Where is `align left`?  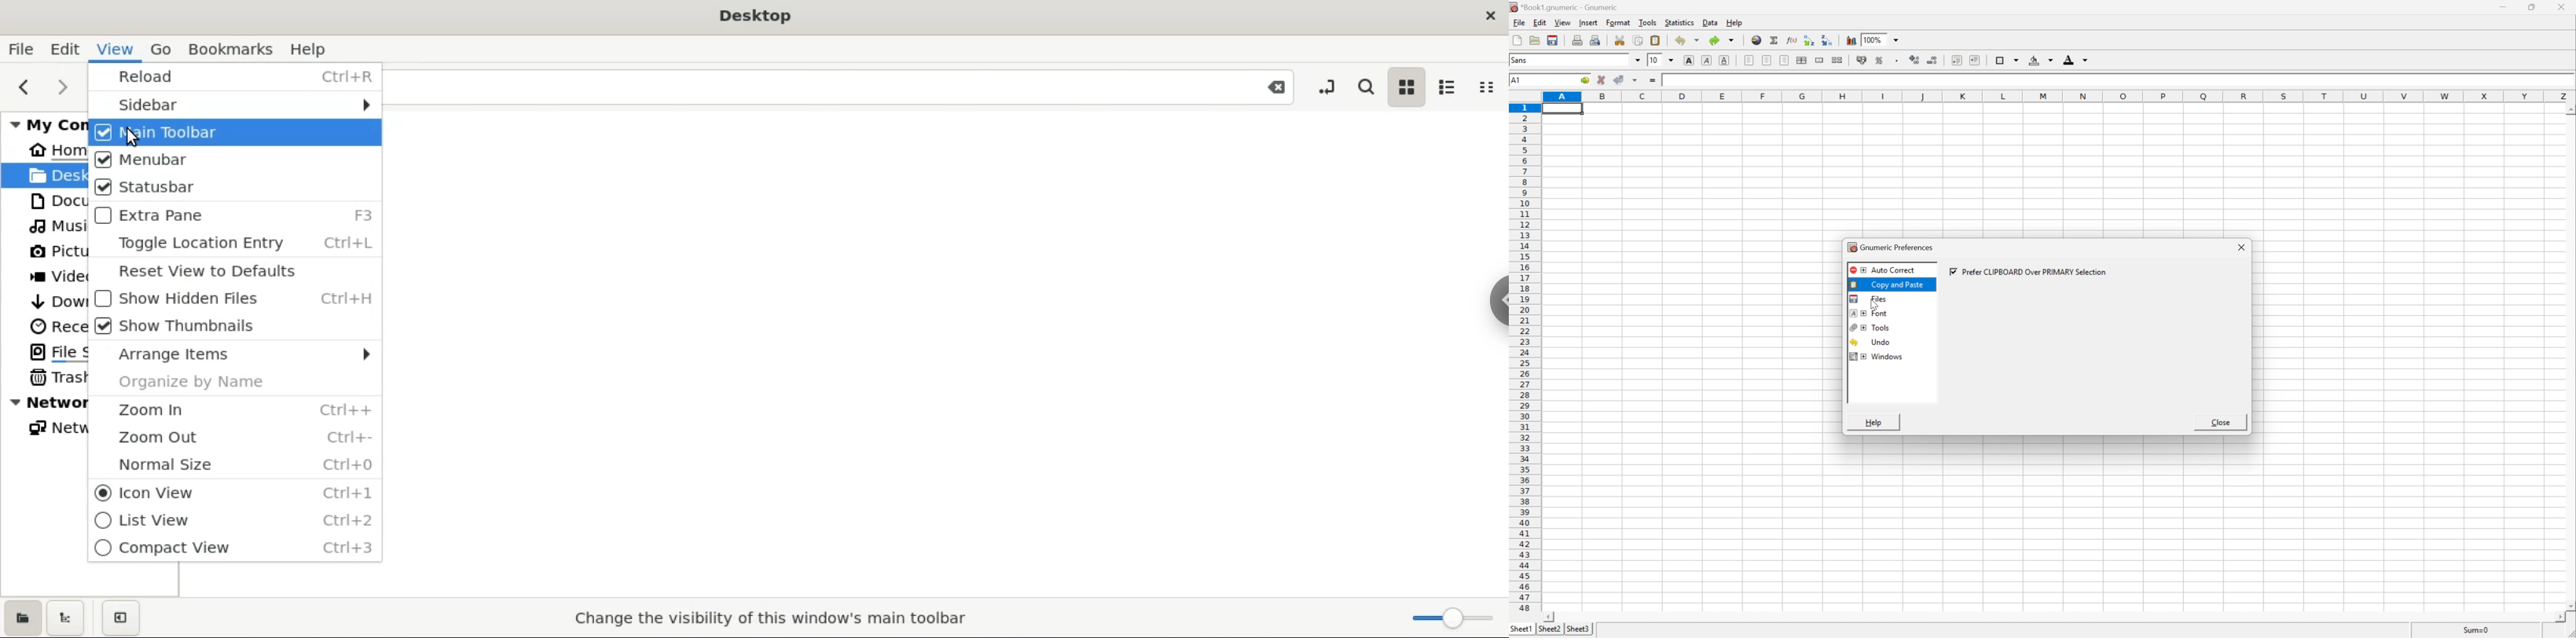
align left is located at coordinates (1749, 60).